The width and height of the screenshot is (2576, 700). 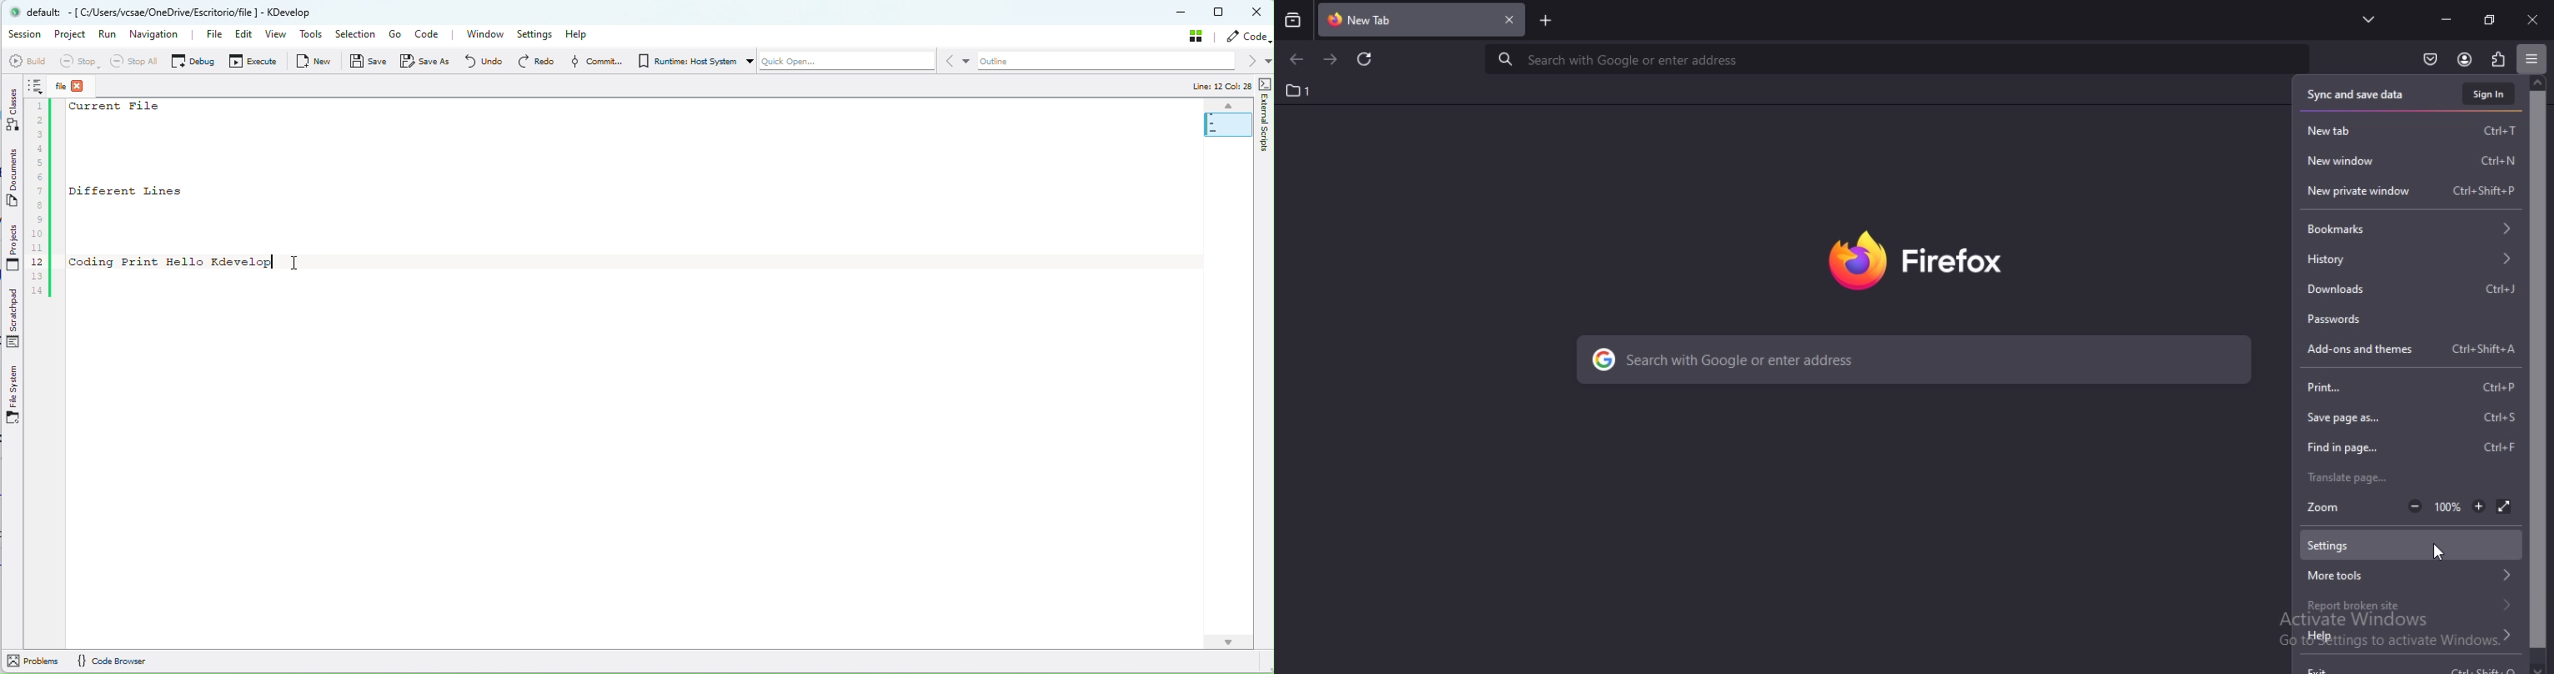 I want to click on new tab, so click(x=1547, y=22).